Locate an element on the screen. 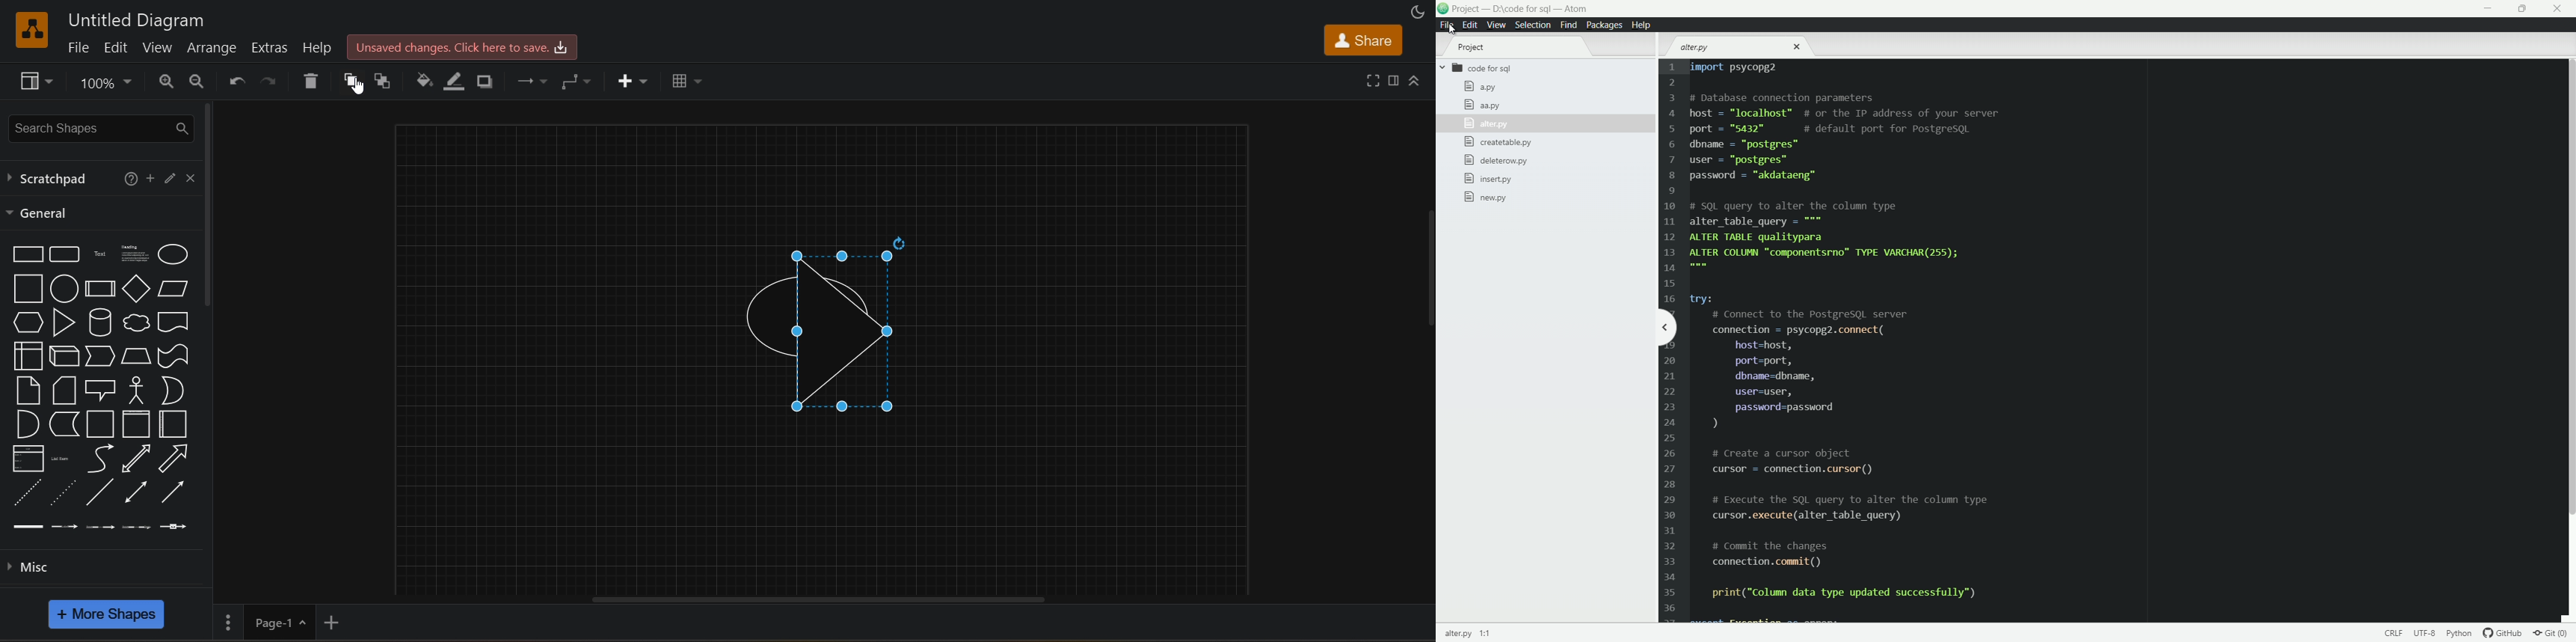 This screenshot has width=2576, height=644. parellogram is located at coordinates (172, 288).